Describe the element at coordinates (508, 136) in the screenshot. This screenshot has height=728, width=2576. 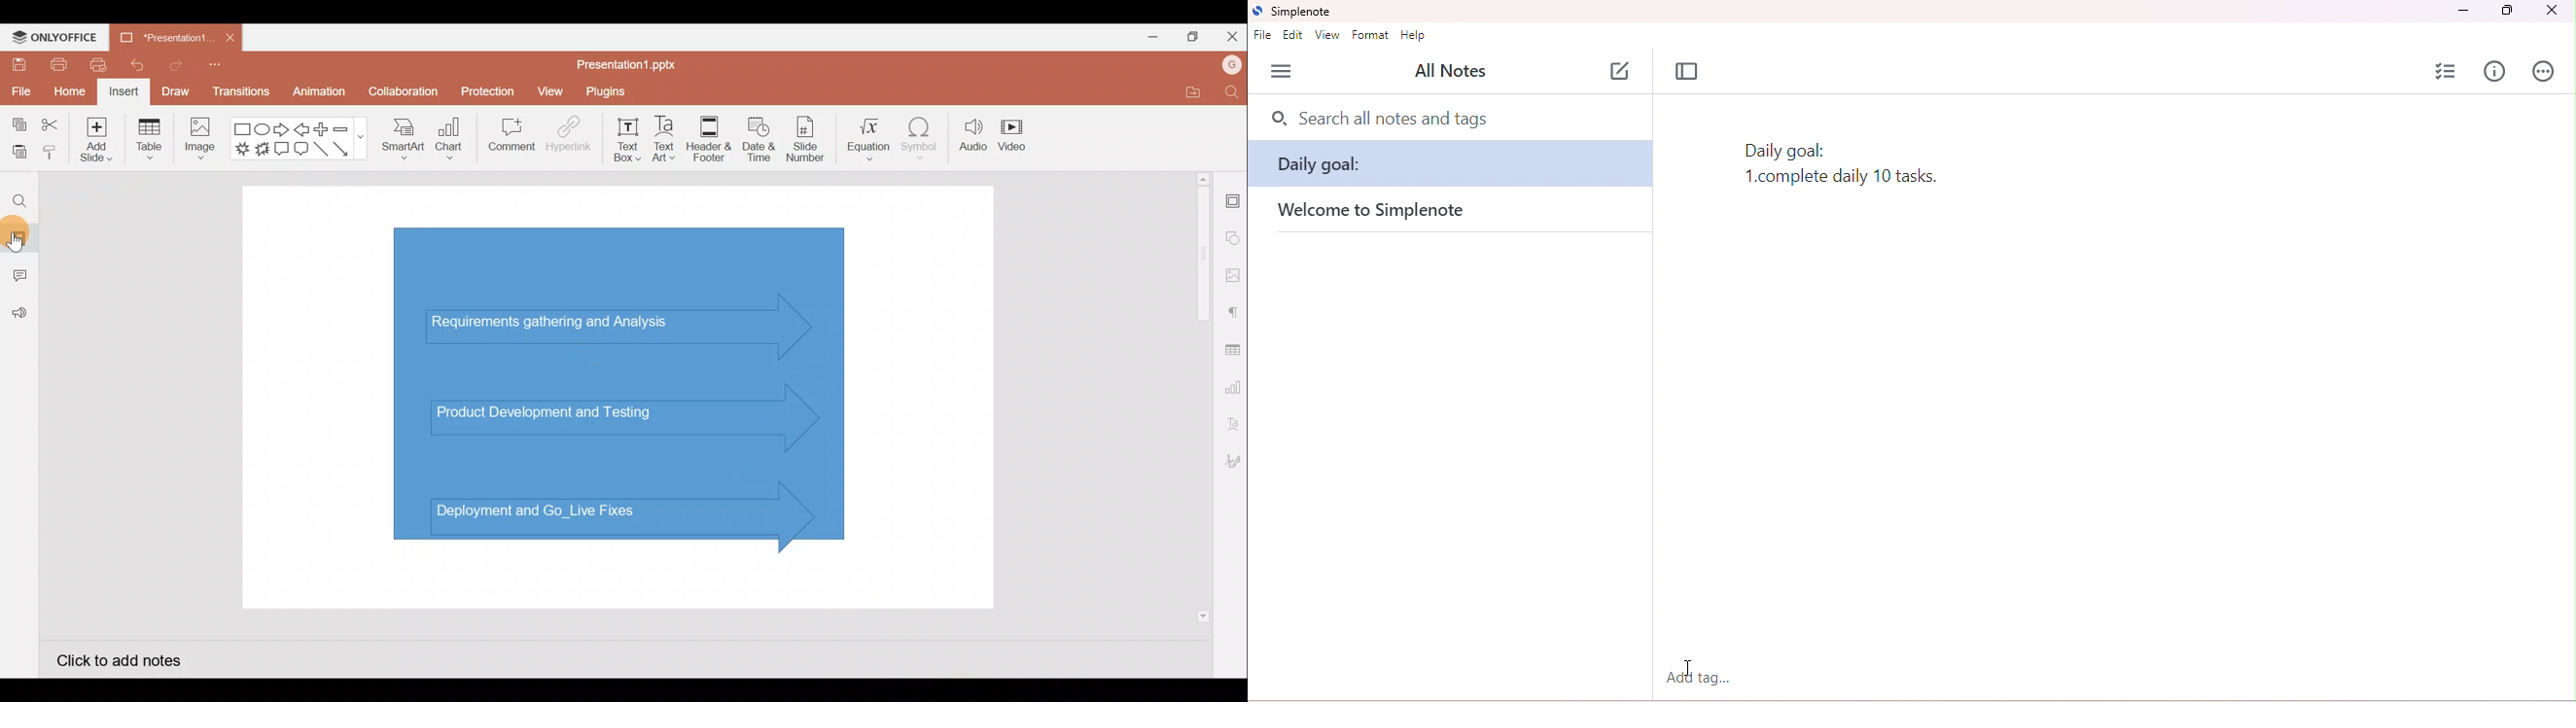
I see `Comment` at that location.